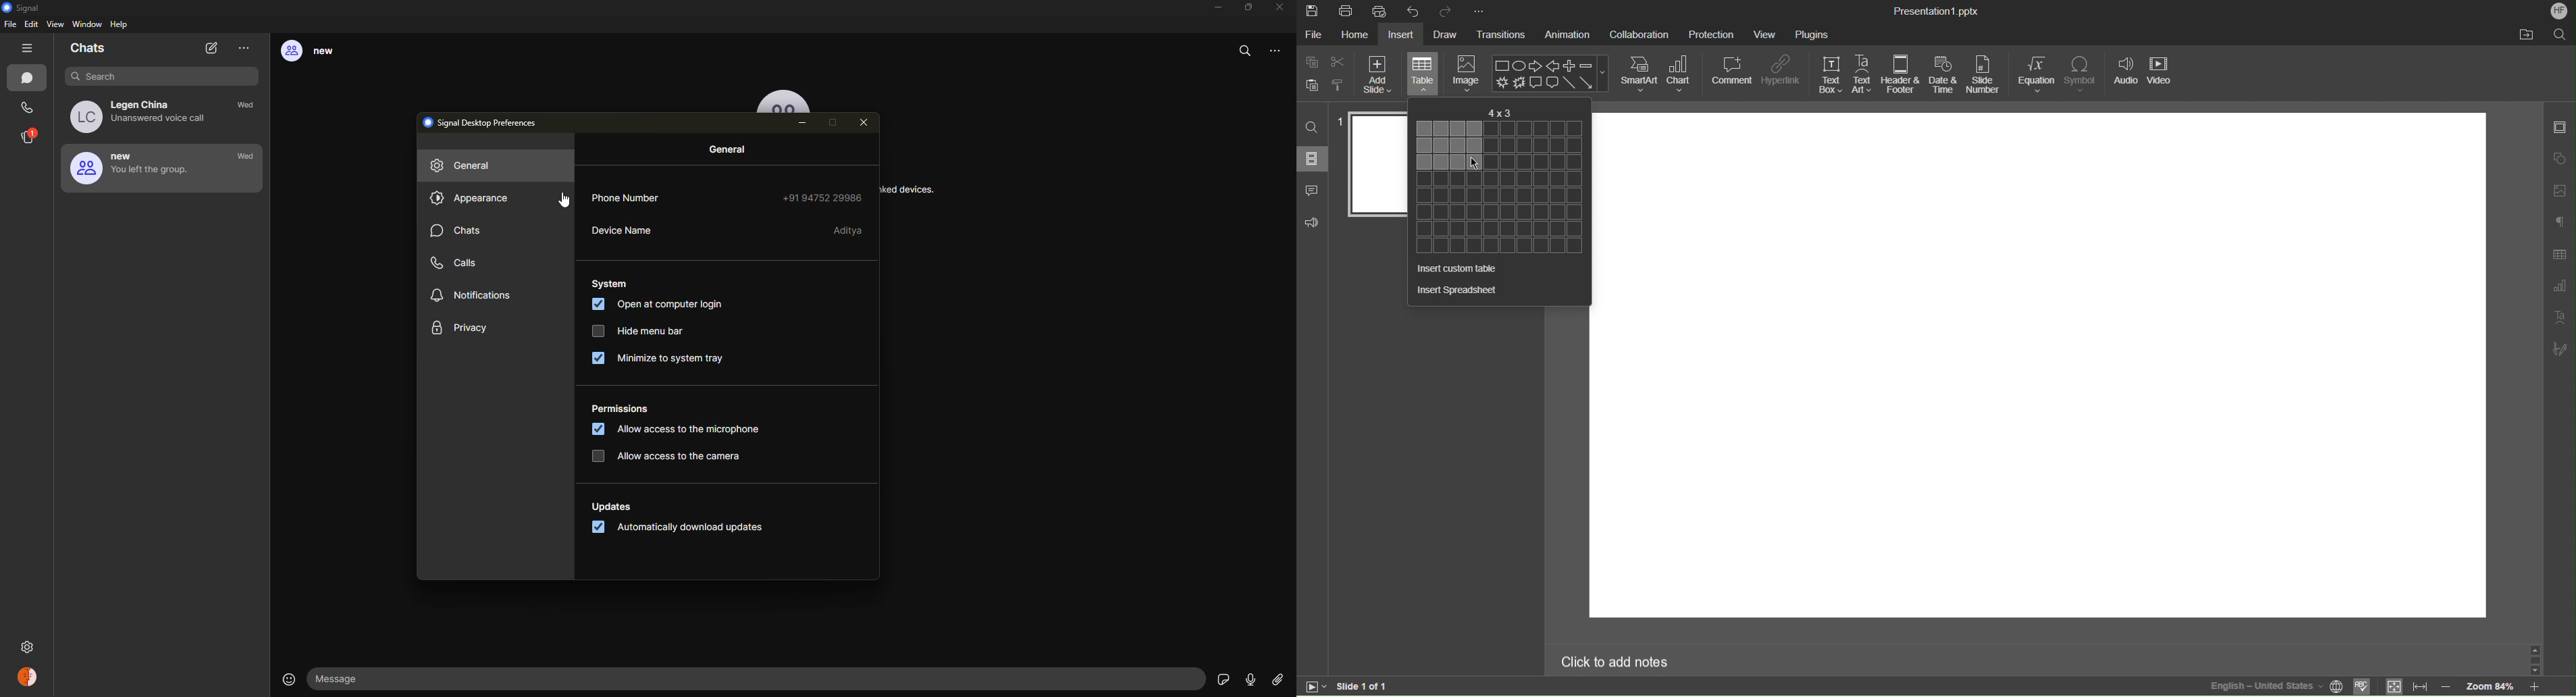 Image resolution: width=2576 pixels, height=700 pixels. I want to click on Redo, so click(1450, 11).